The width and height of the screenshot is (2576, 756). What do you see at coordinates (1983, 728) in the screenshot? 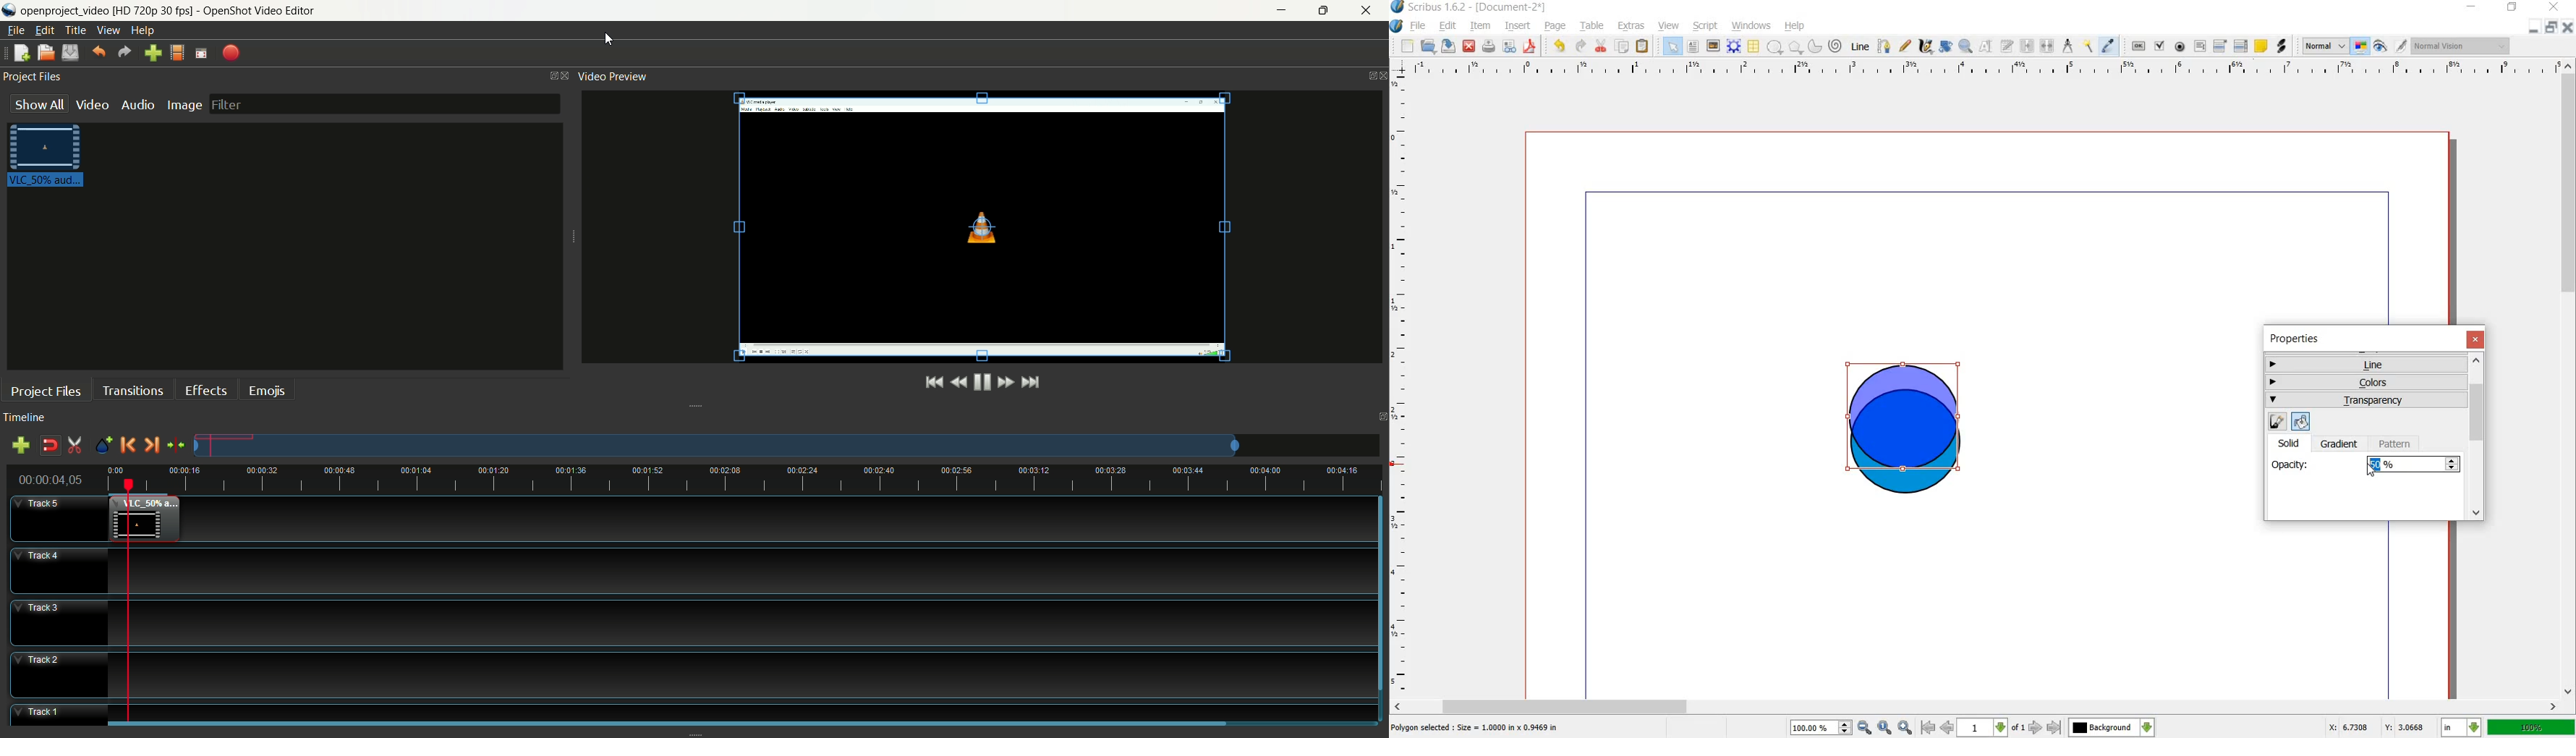
I see `1` at bounding box center [1983, 728].